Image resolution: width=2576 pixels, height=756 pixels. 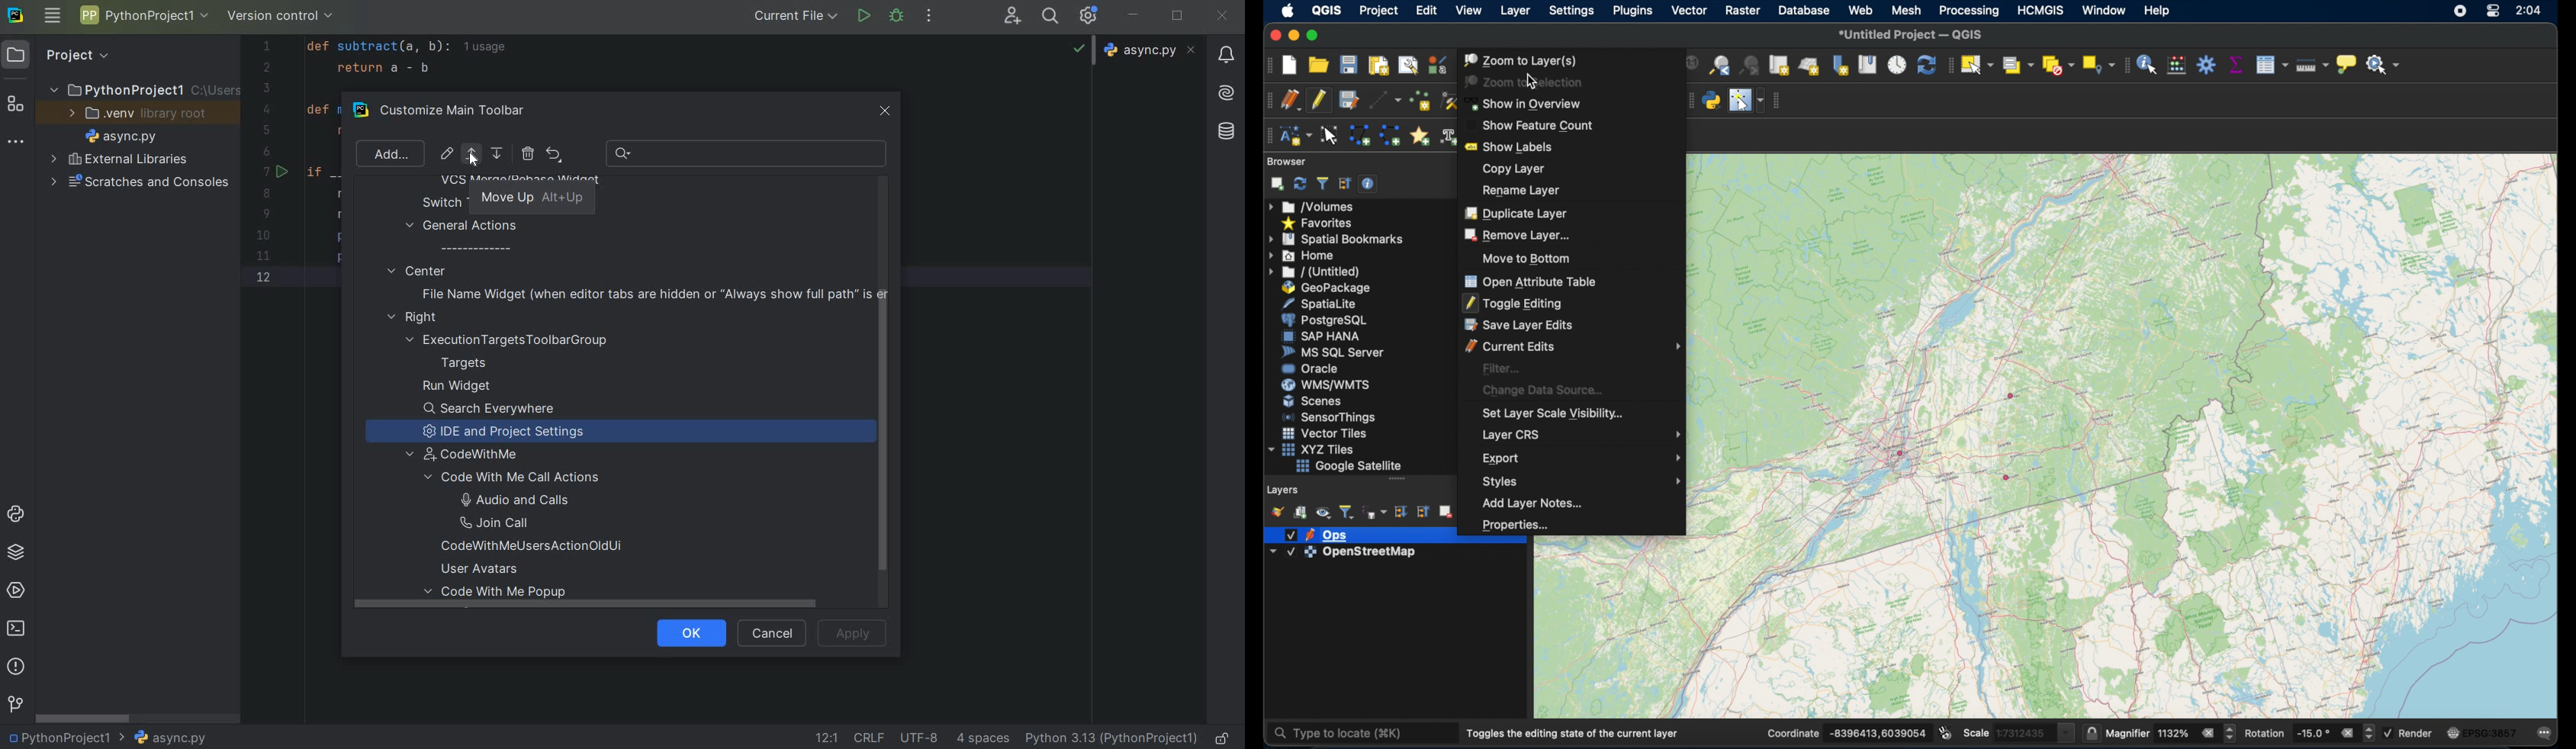 I want to click on run widget, so click(x=457, y=387).